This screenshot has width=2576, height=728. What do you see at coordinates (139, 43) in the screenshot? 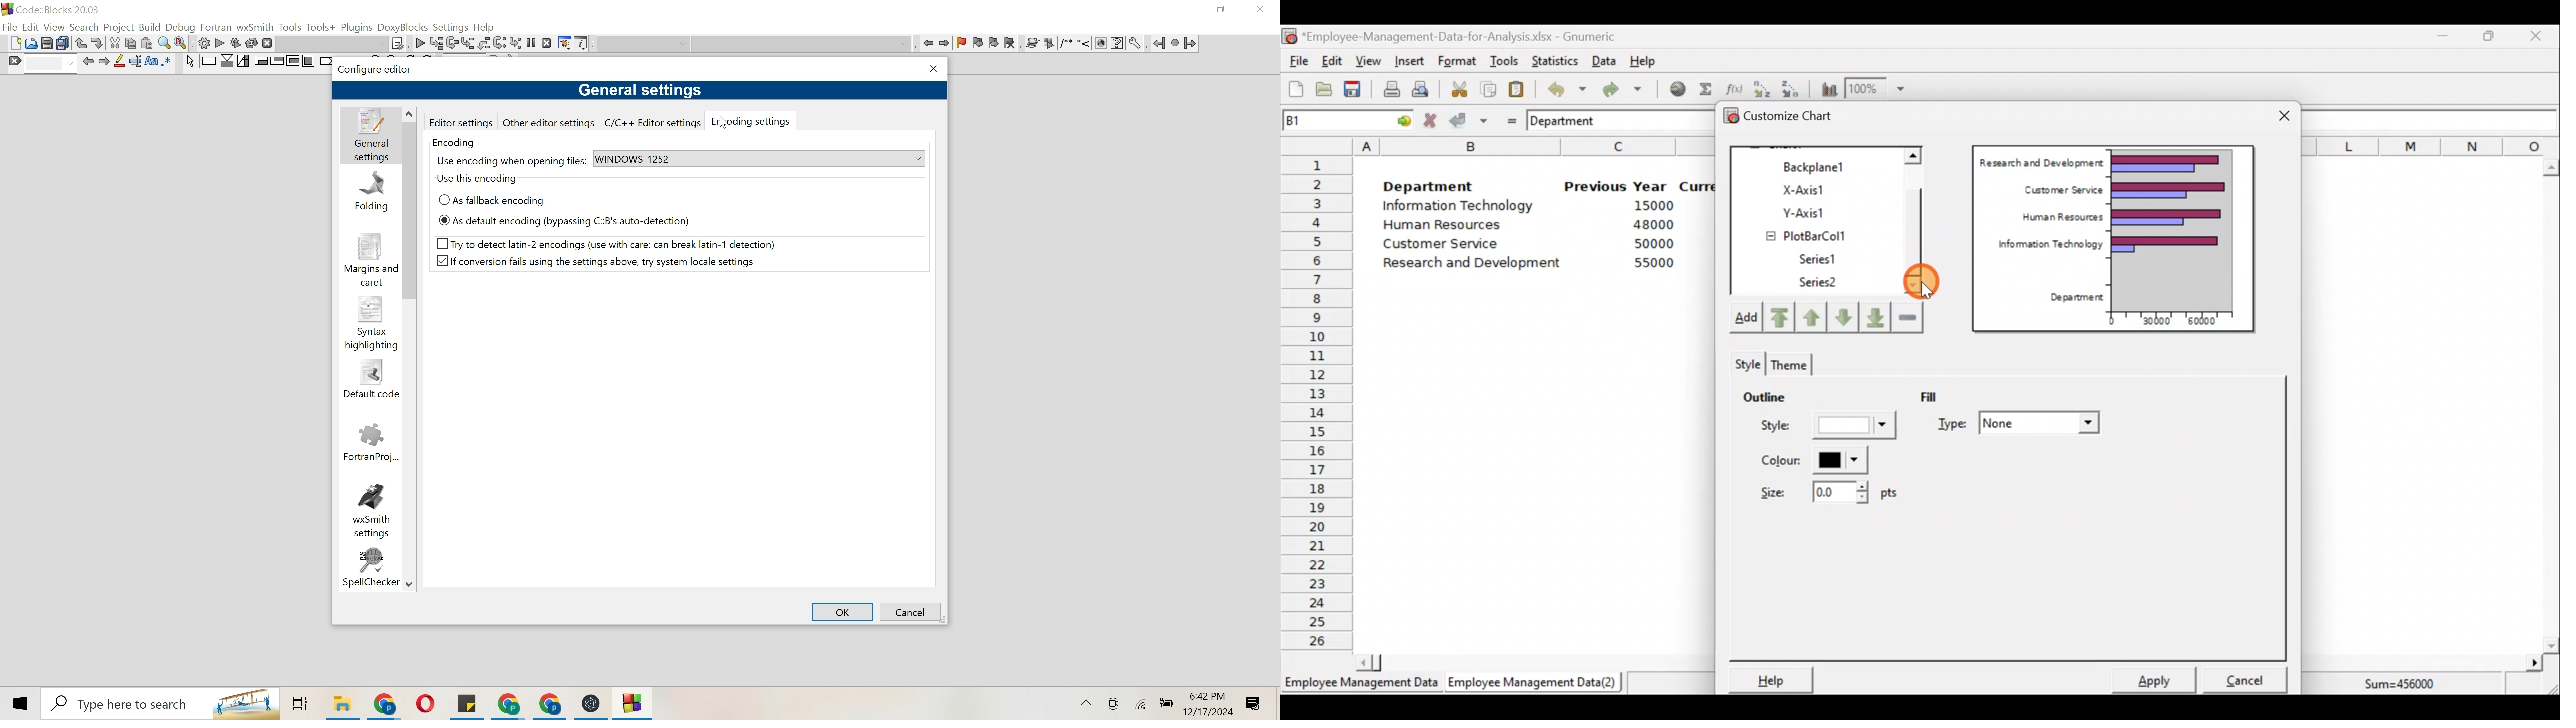
I see `Cut` at bounding box center [139, 43].